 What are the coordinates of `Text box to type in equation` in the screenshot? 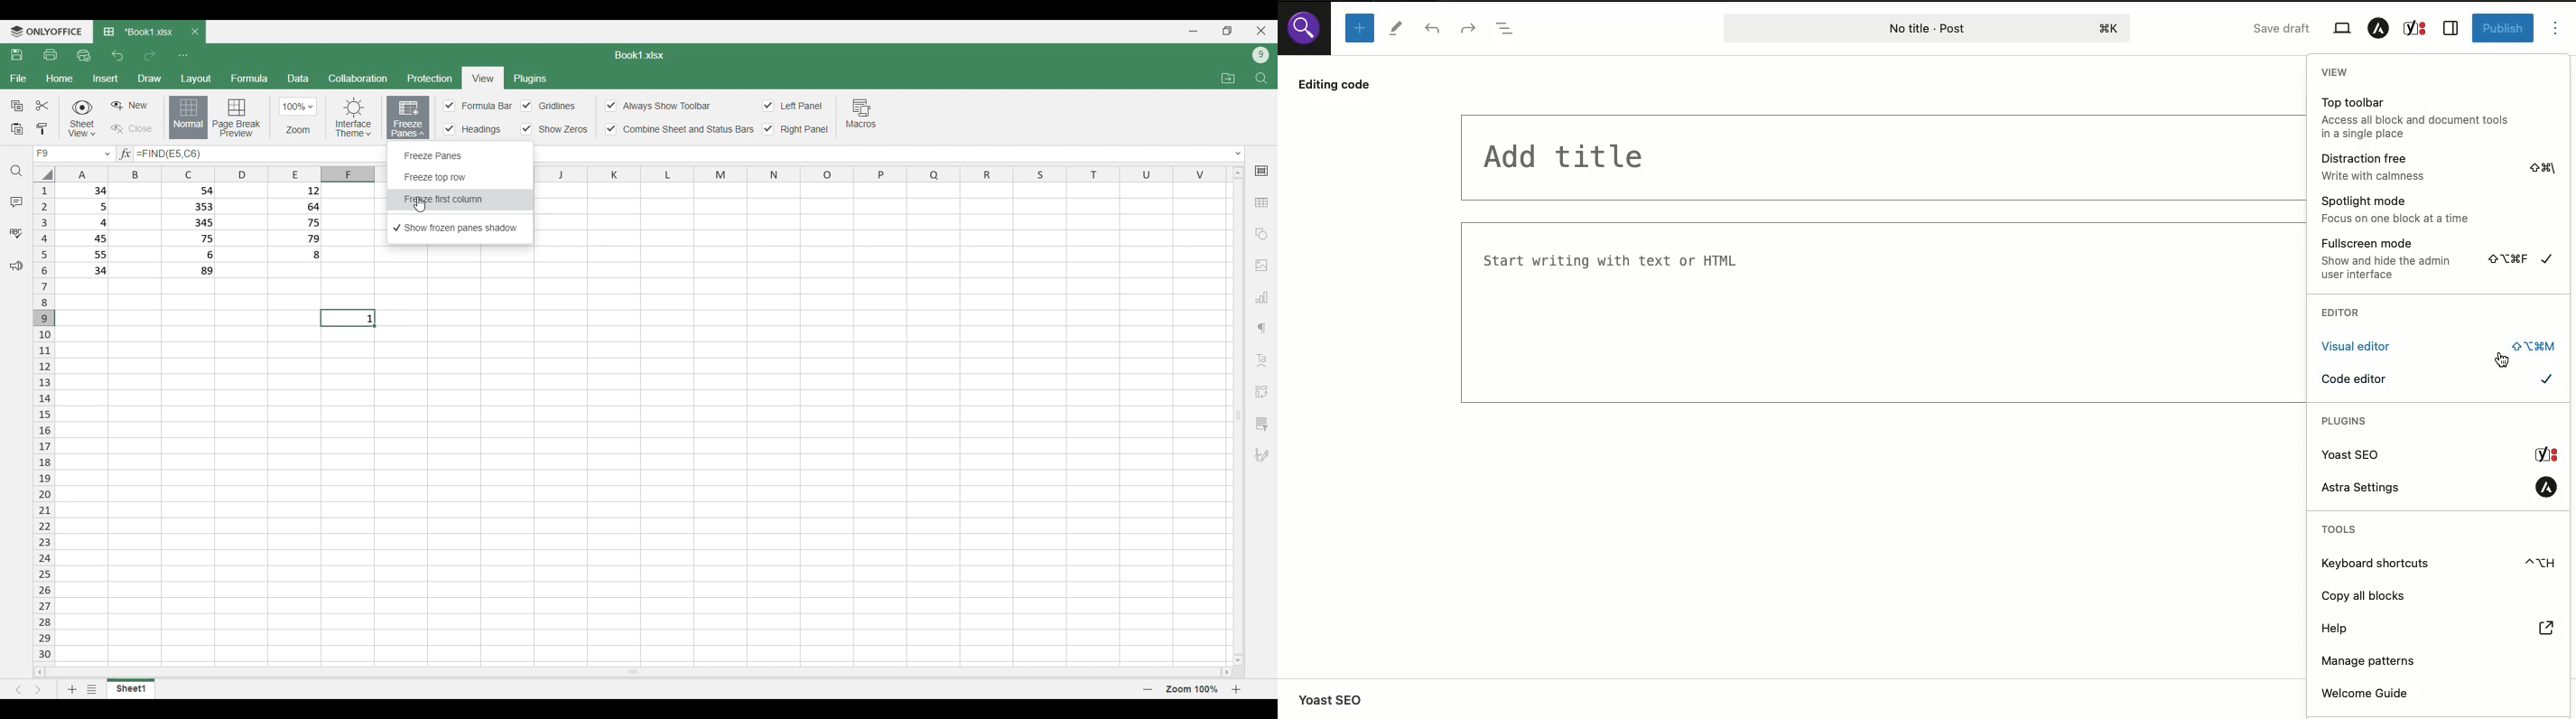 It's located at (262, 154).